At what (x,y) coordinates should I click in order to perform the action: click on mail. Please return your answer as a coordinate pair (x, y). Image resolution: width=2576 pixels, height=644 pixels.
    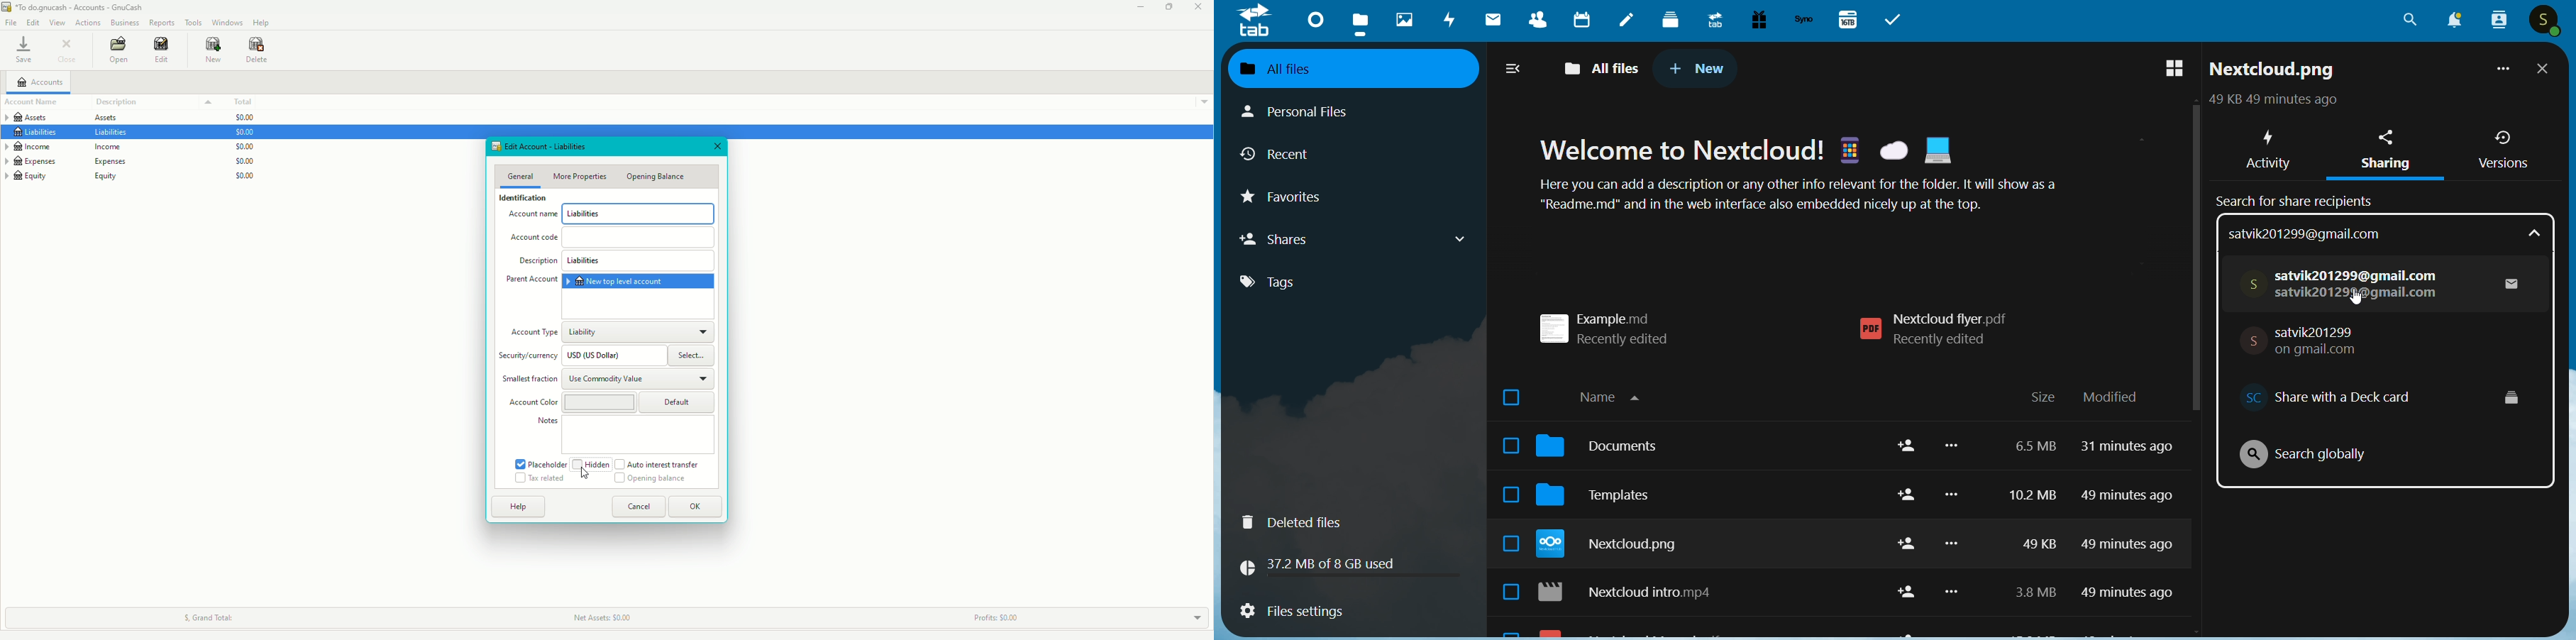
    Looking at the image, I should click on (1491, 21).